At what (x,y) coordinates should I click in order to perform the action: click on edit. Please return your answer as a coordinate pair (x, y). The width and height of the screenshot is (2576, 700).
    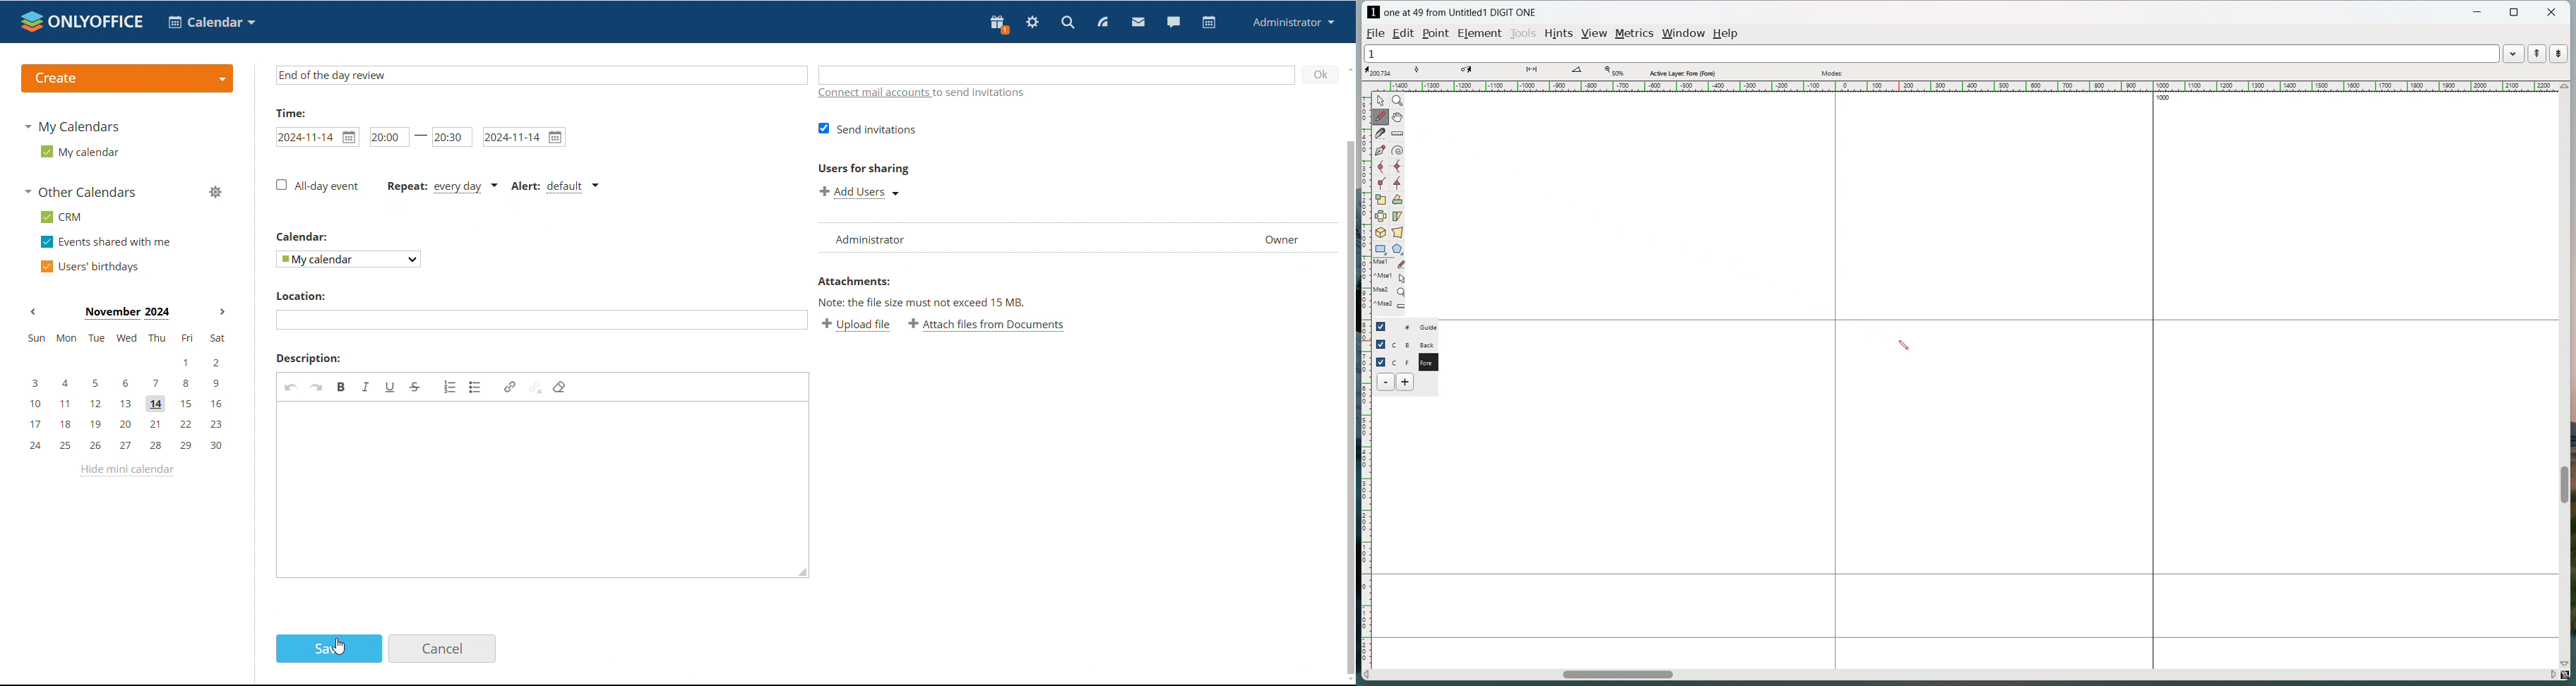
    Looking at the image, I should click on (1405, 33).